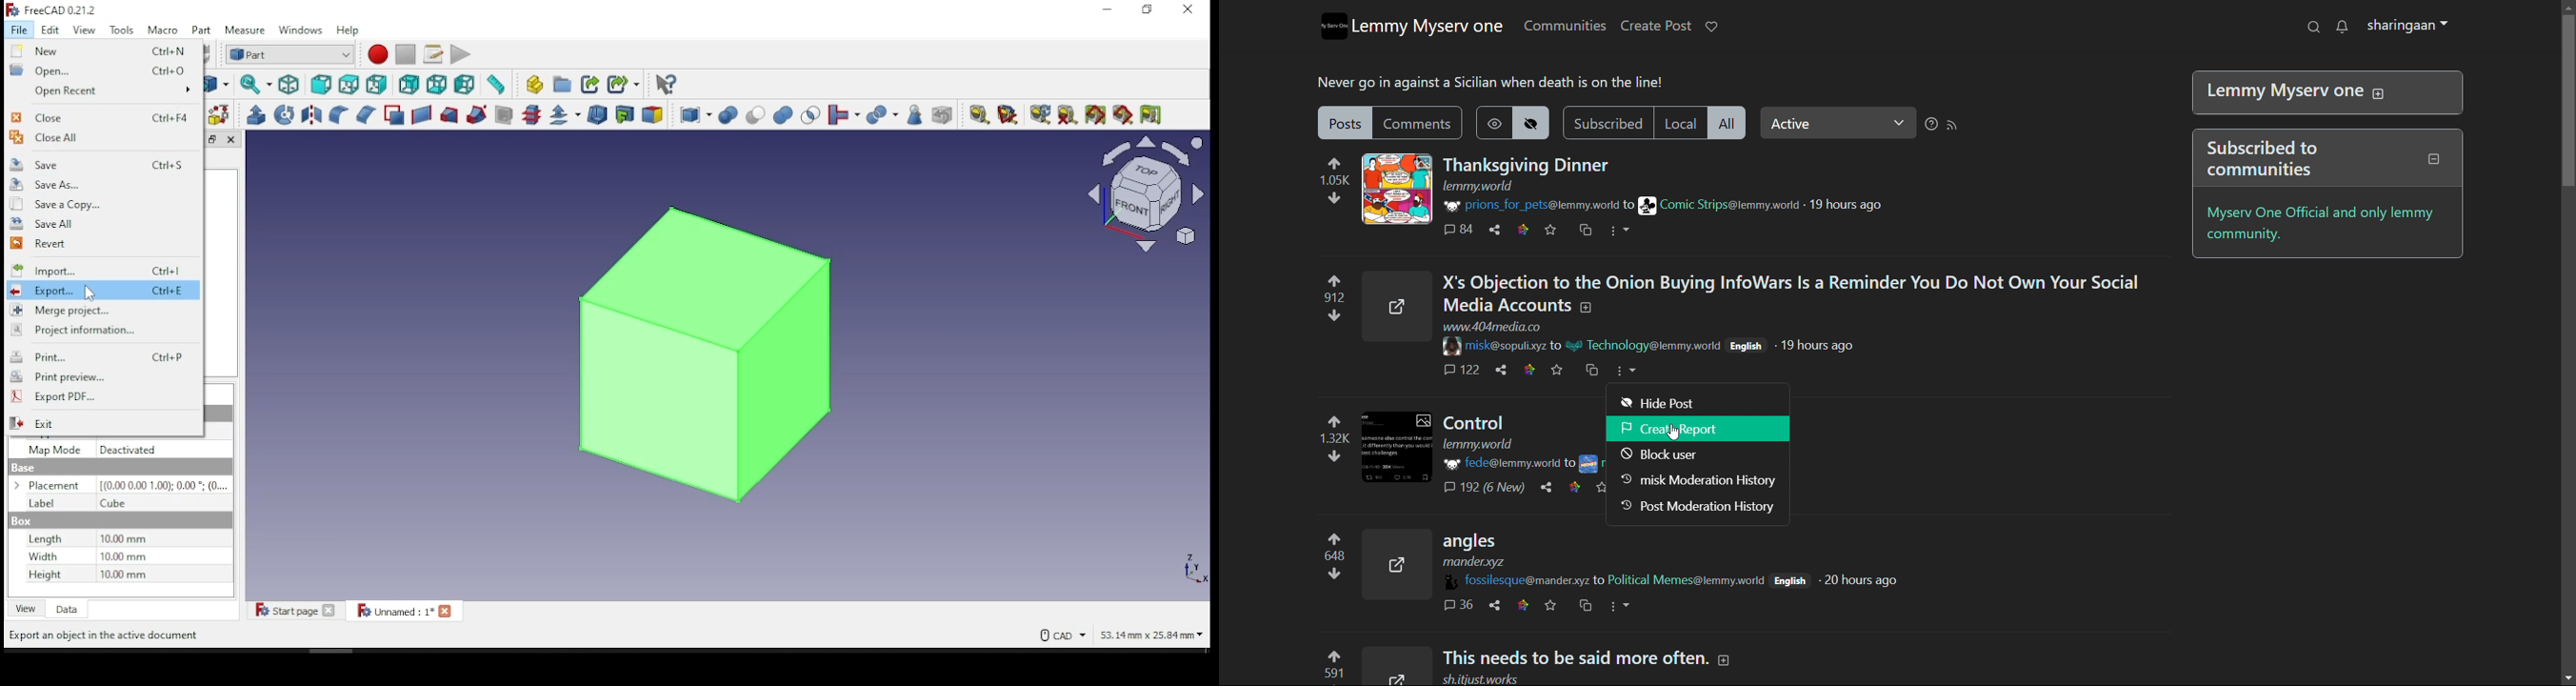 The height and width of the screenshot is (700, 2576). I want to click on isometric, so click(290, 86).